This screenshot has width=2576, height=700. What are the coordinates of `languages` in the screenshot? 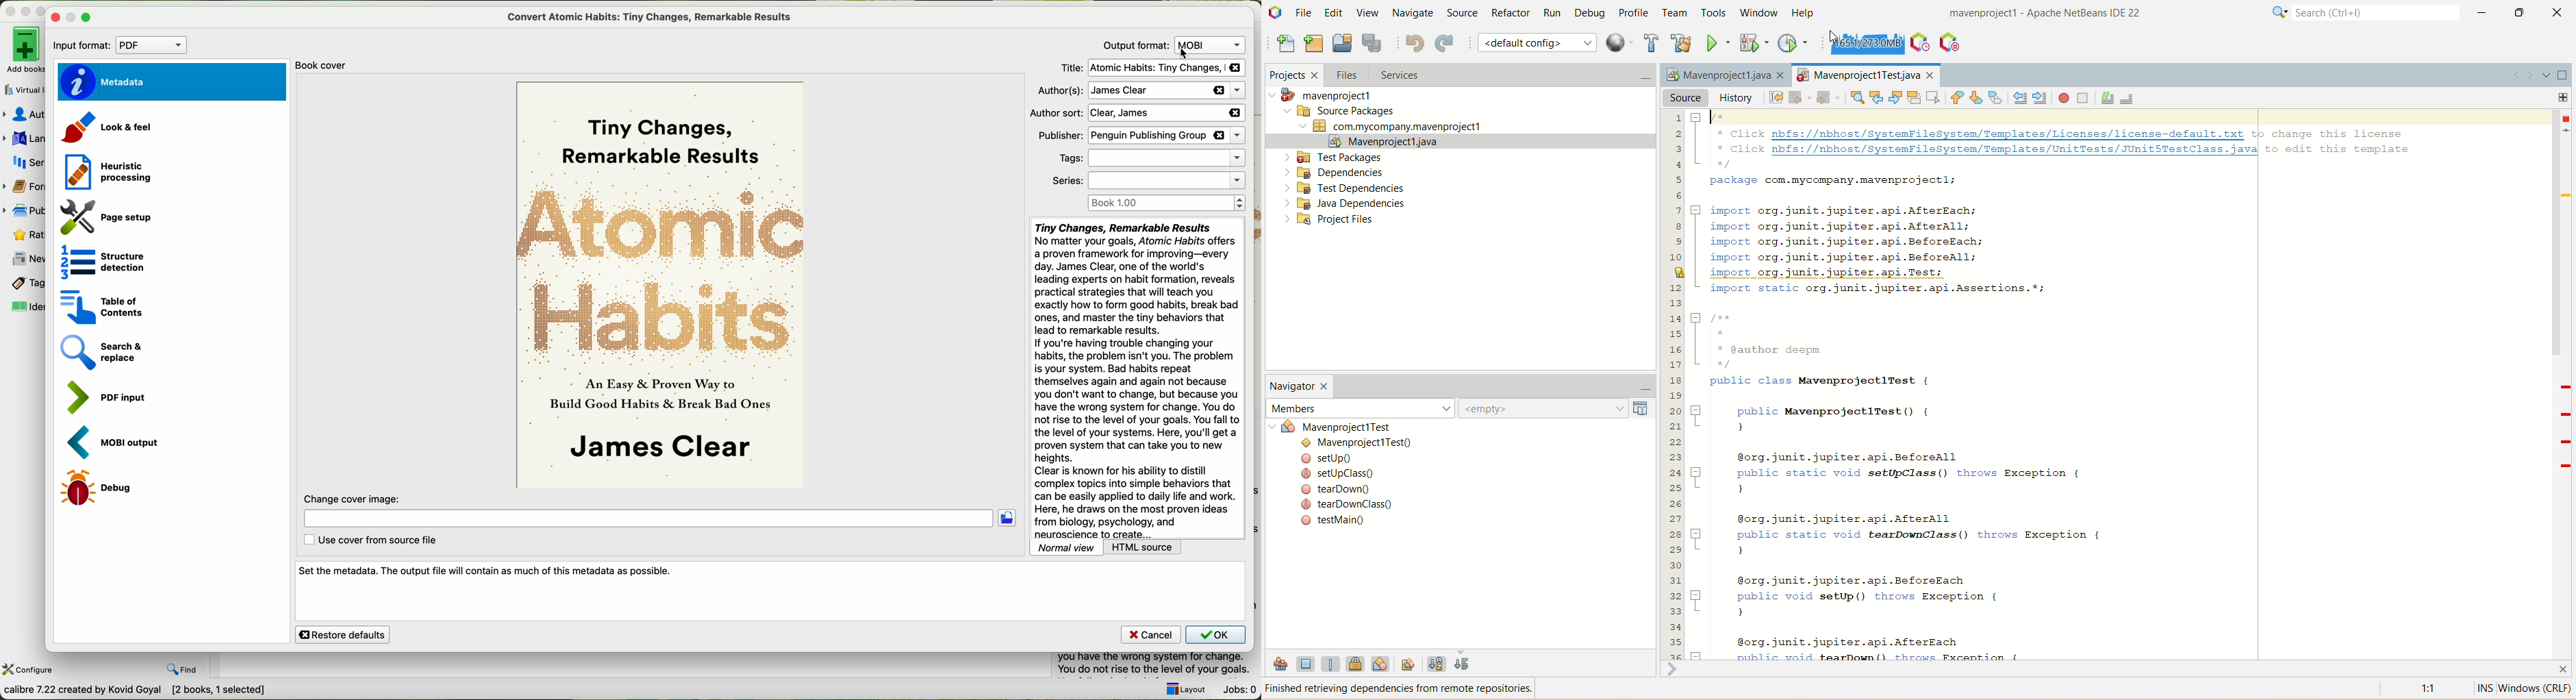 It's located at (24, 138).